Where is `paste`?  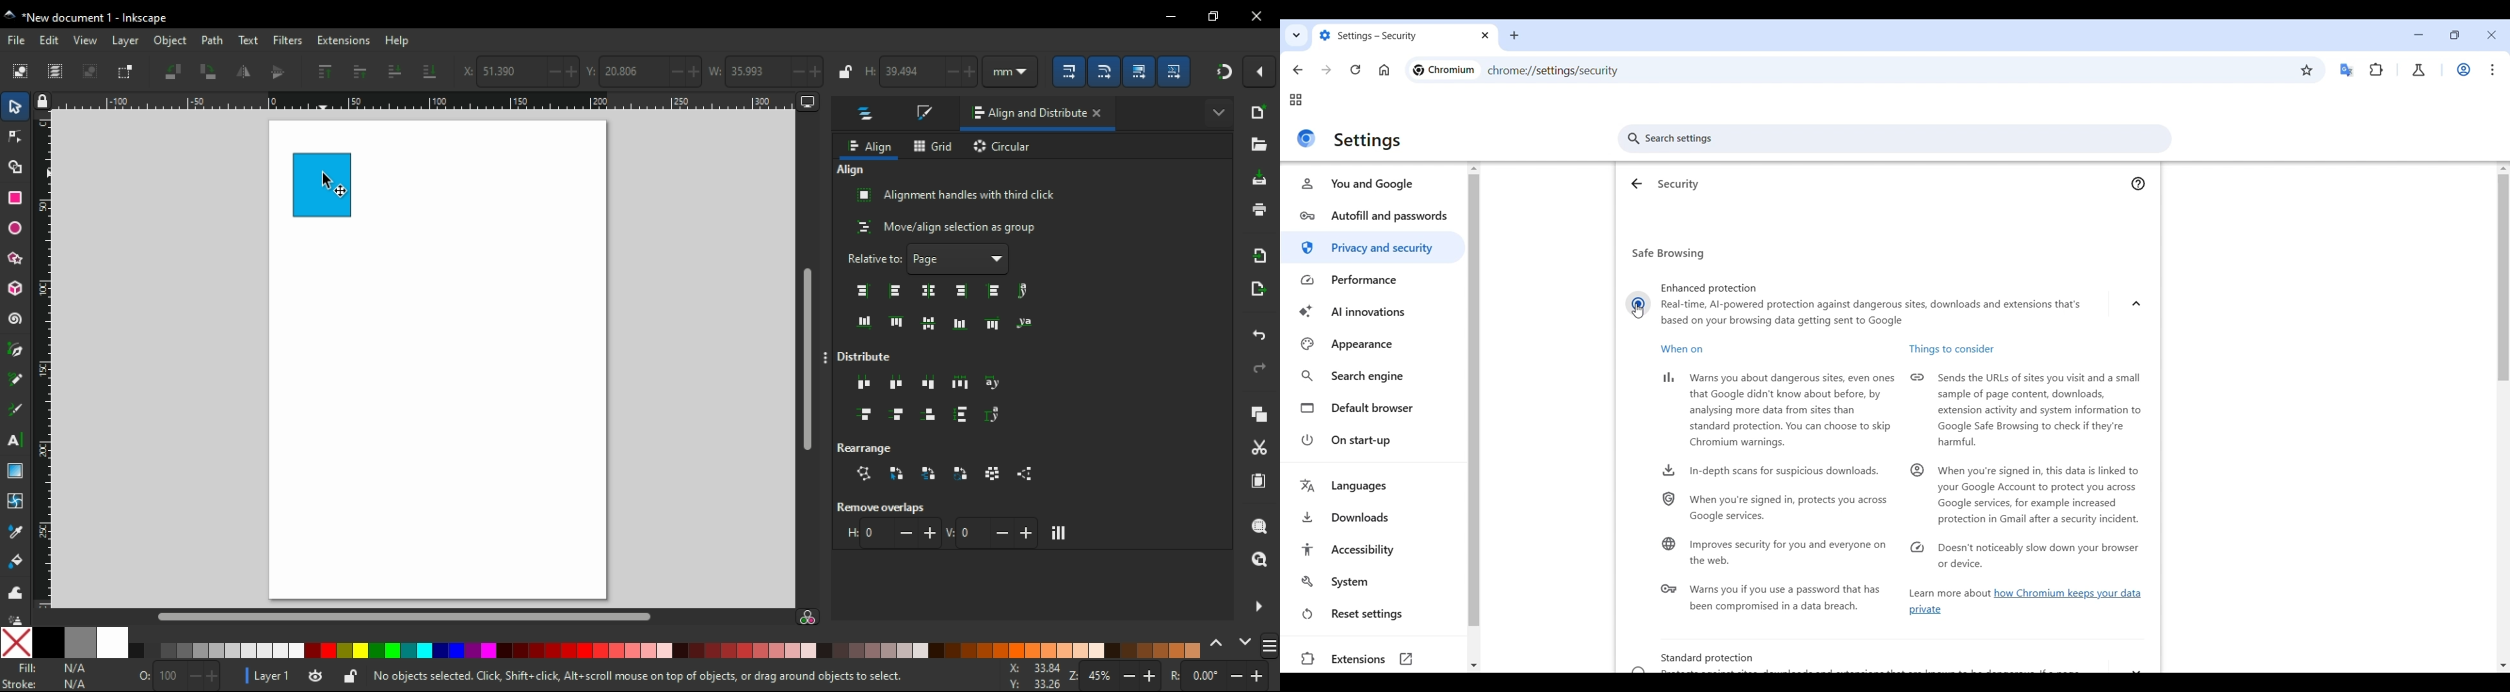
paste is located at coordinates (1261, 481).